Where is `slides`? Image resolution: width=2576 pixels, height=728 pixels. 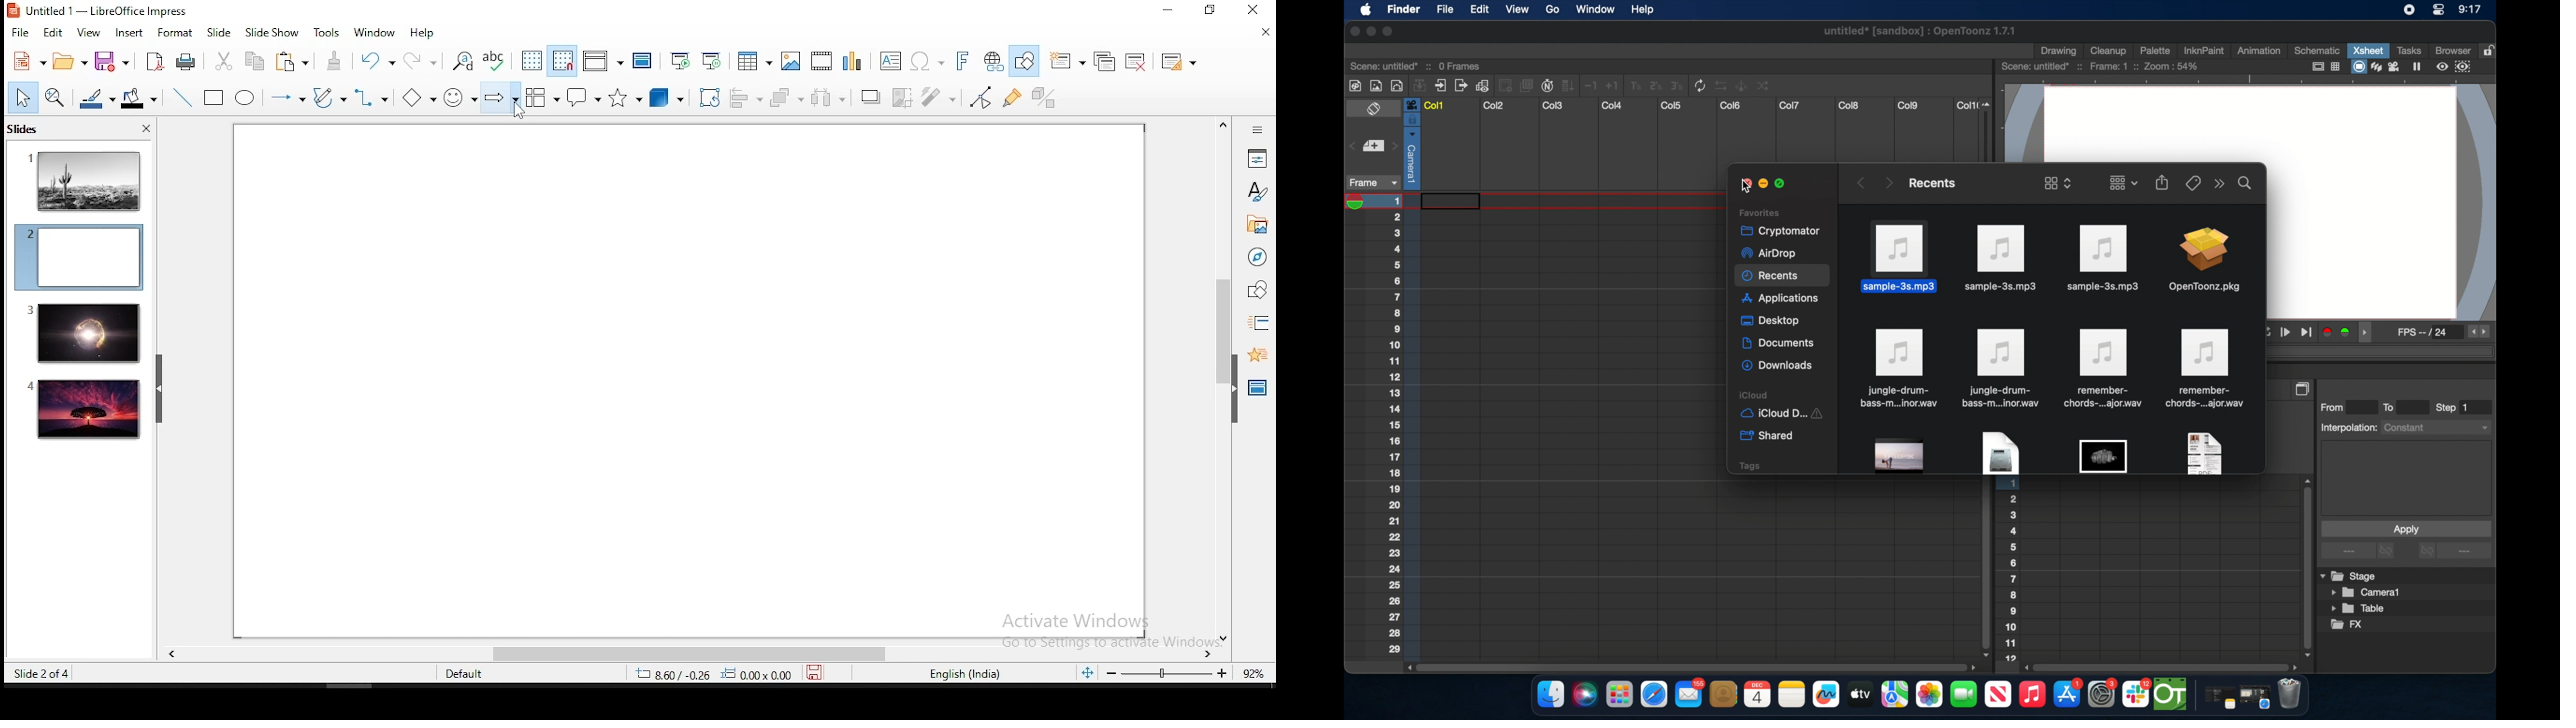
slides is located at coordinates (27, 131).